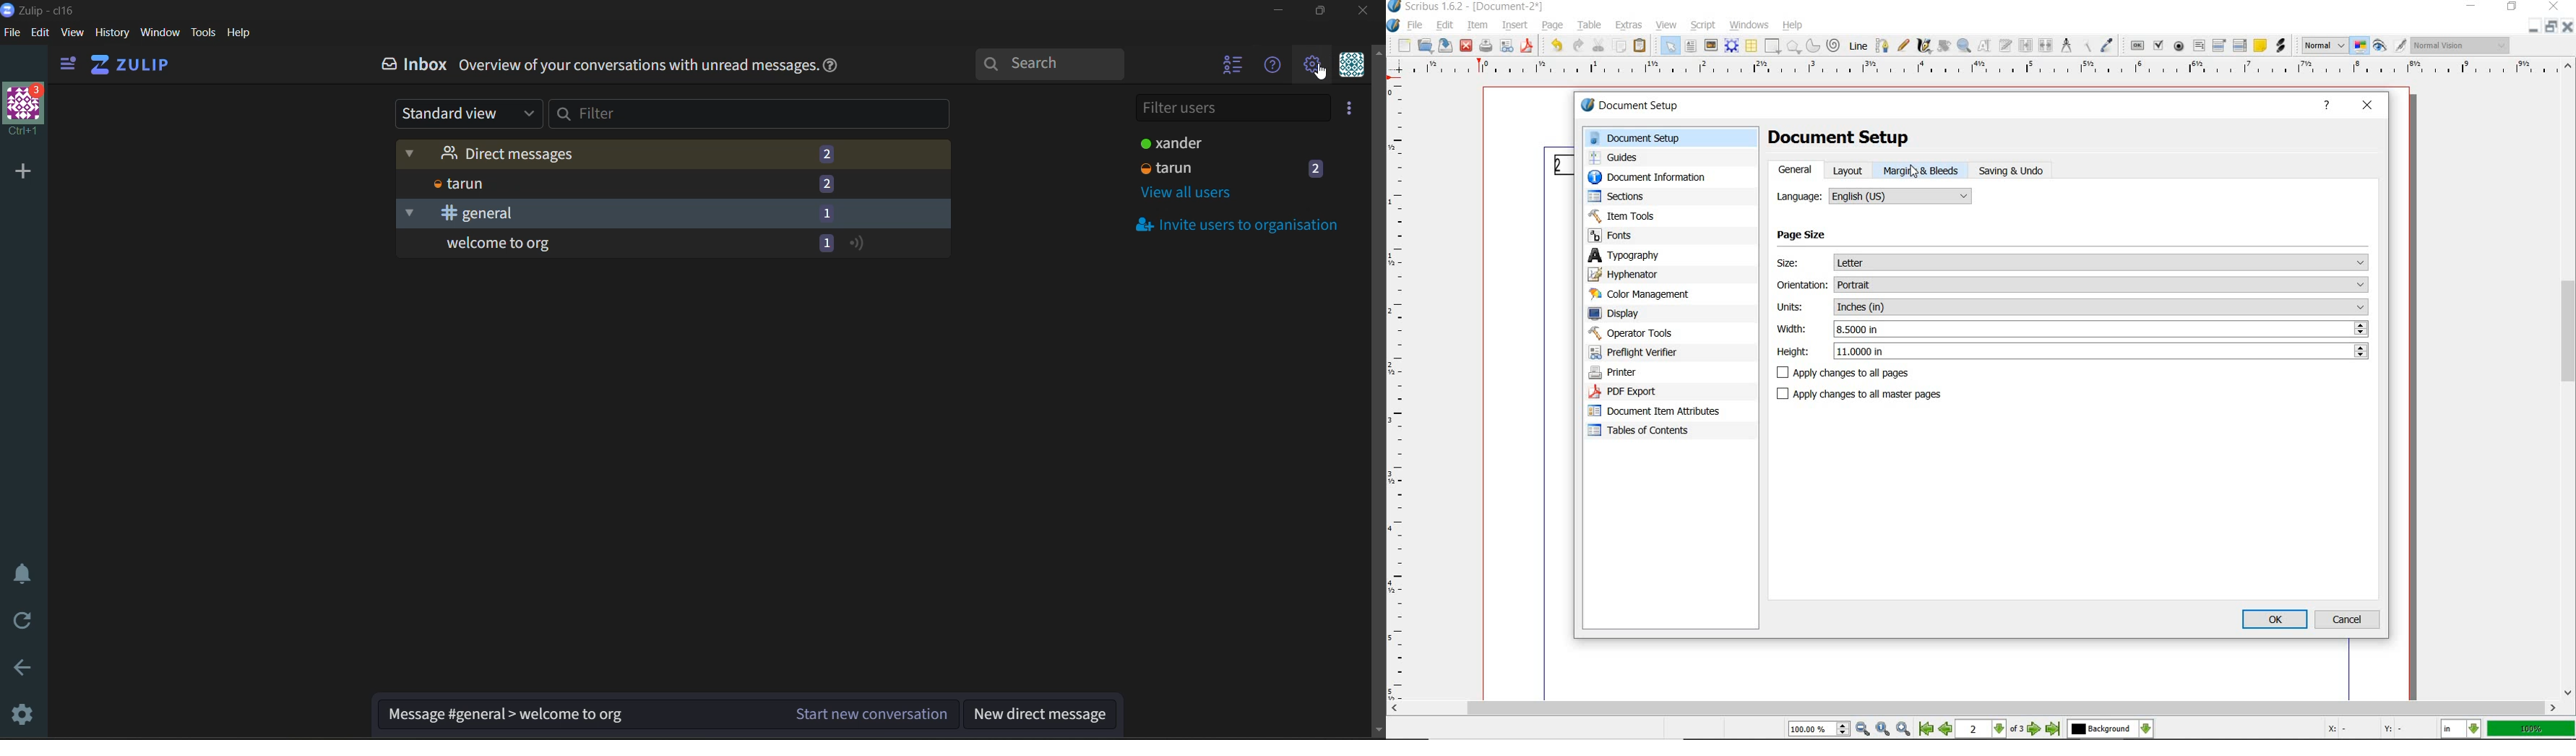  I want to click on message, so click(579, 715).